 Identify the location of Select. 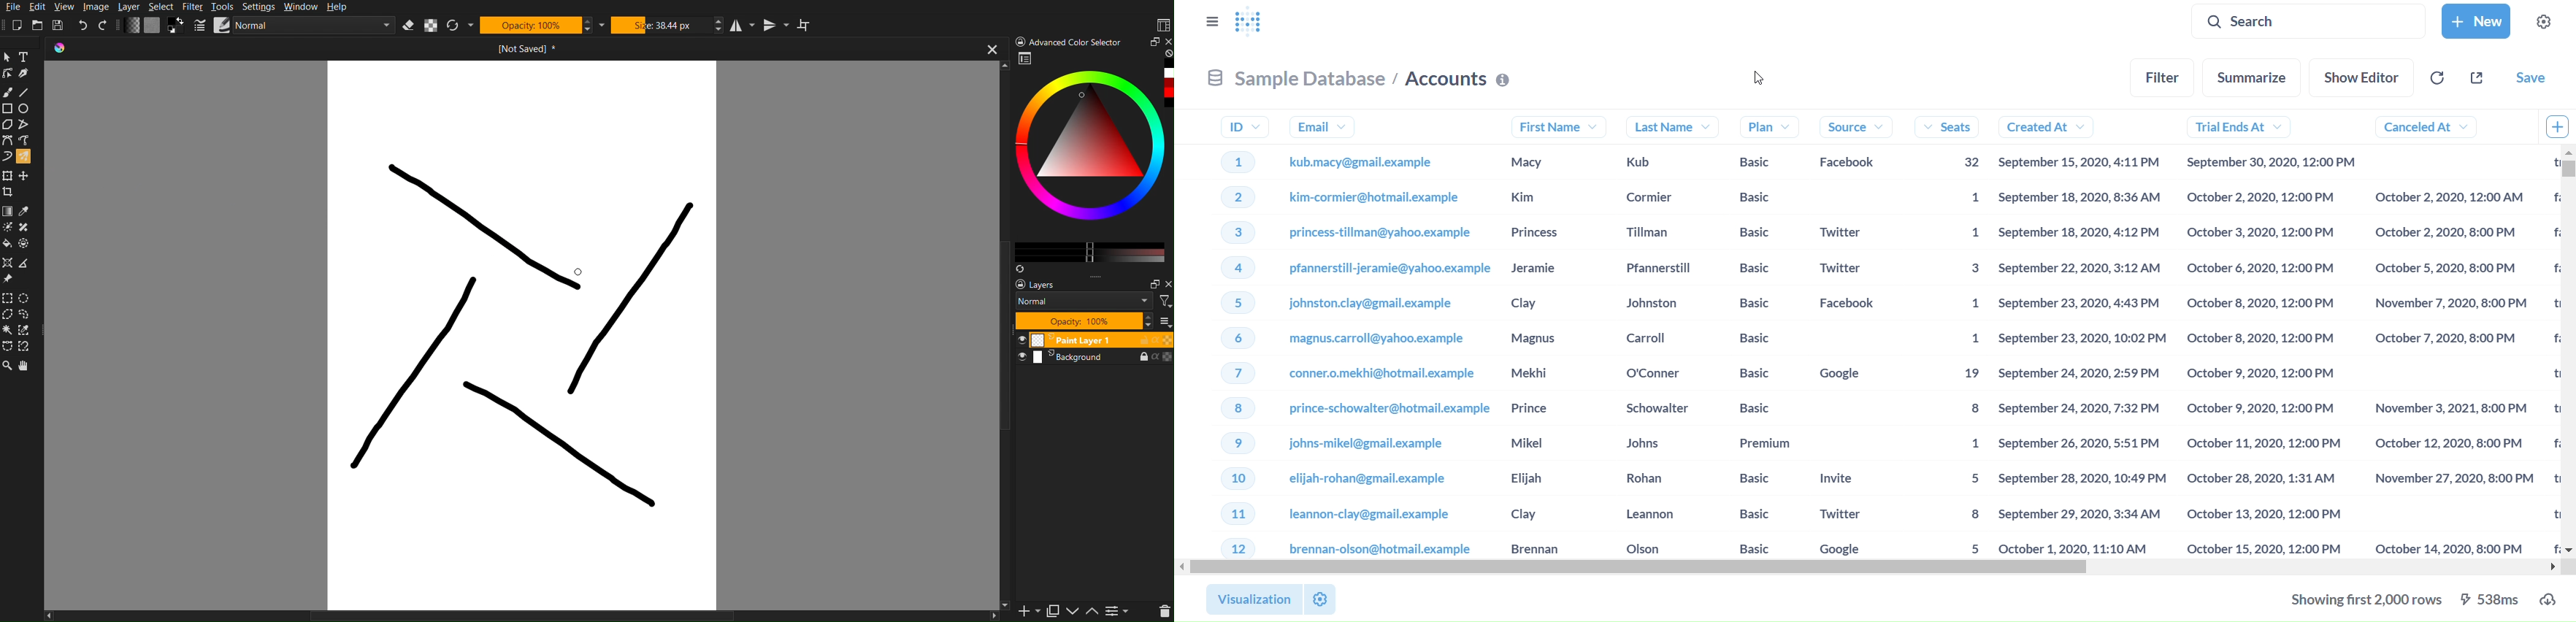
(163, 7).